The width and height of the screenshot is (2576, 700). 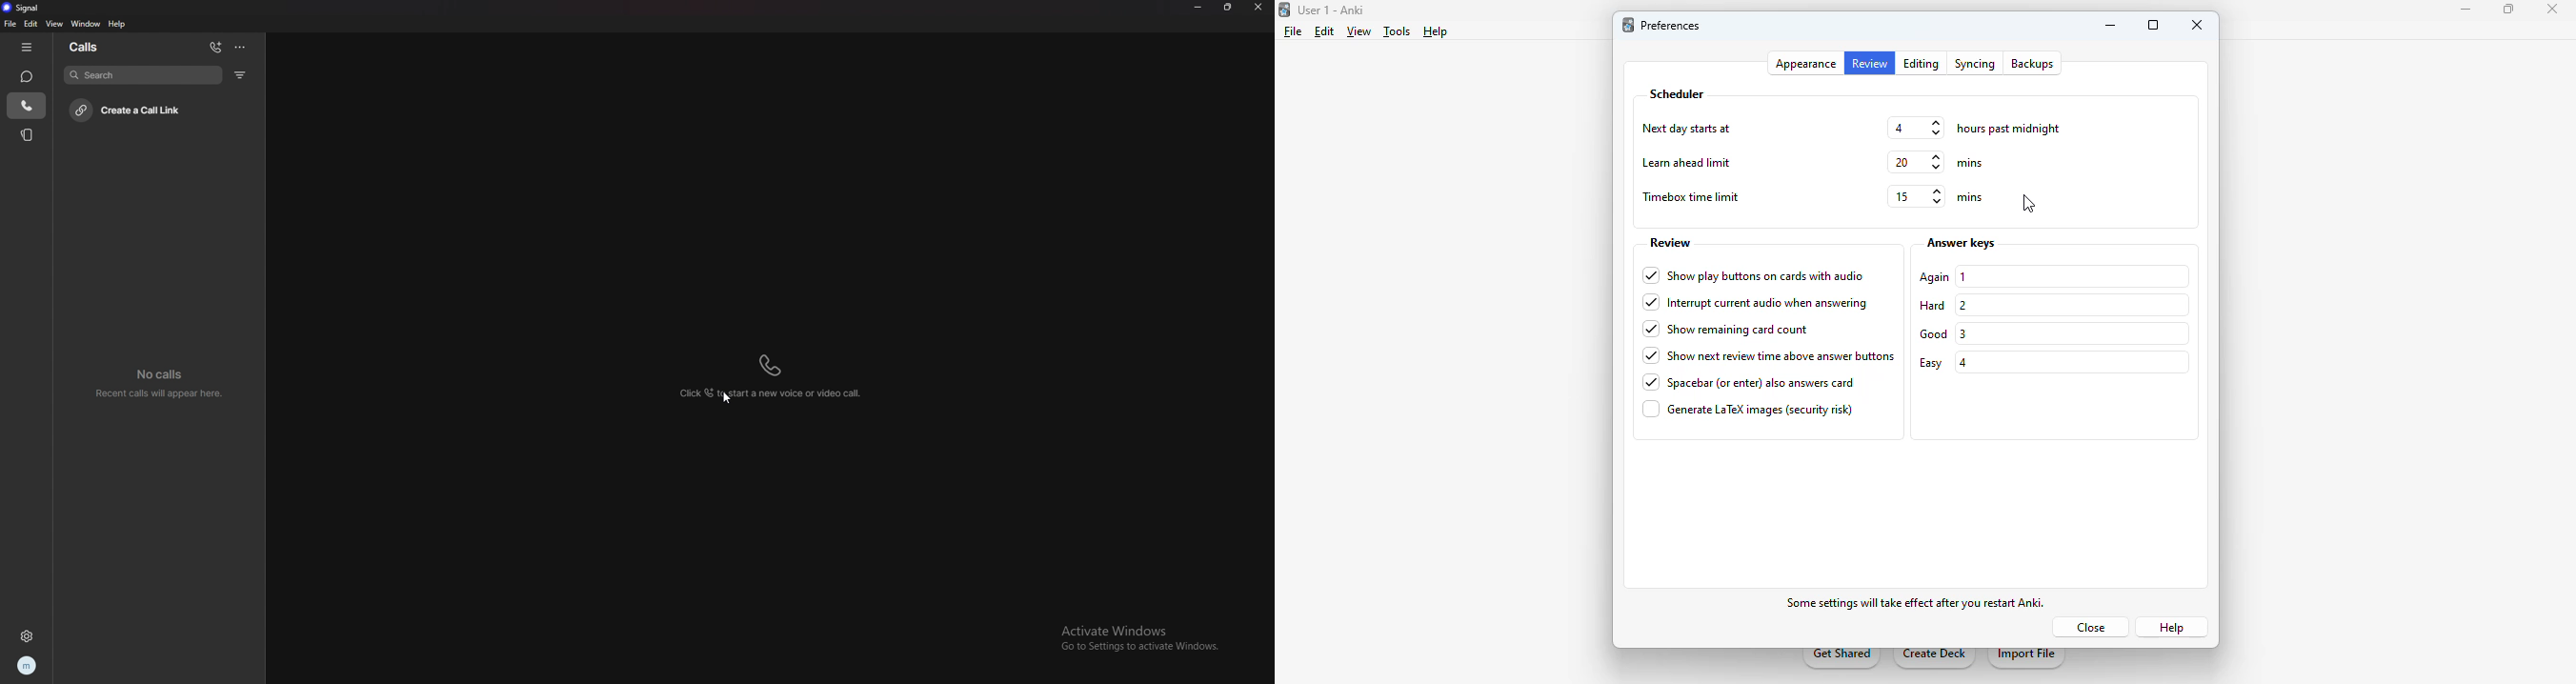 What do you see at coordinates (1962, 277) in the screenshot?
I see `1` at bounding box center [1962, 277].